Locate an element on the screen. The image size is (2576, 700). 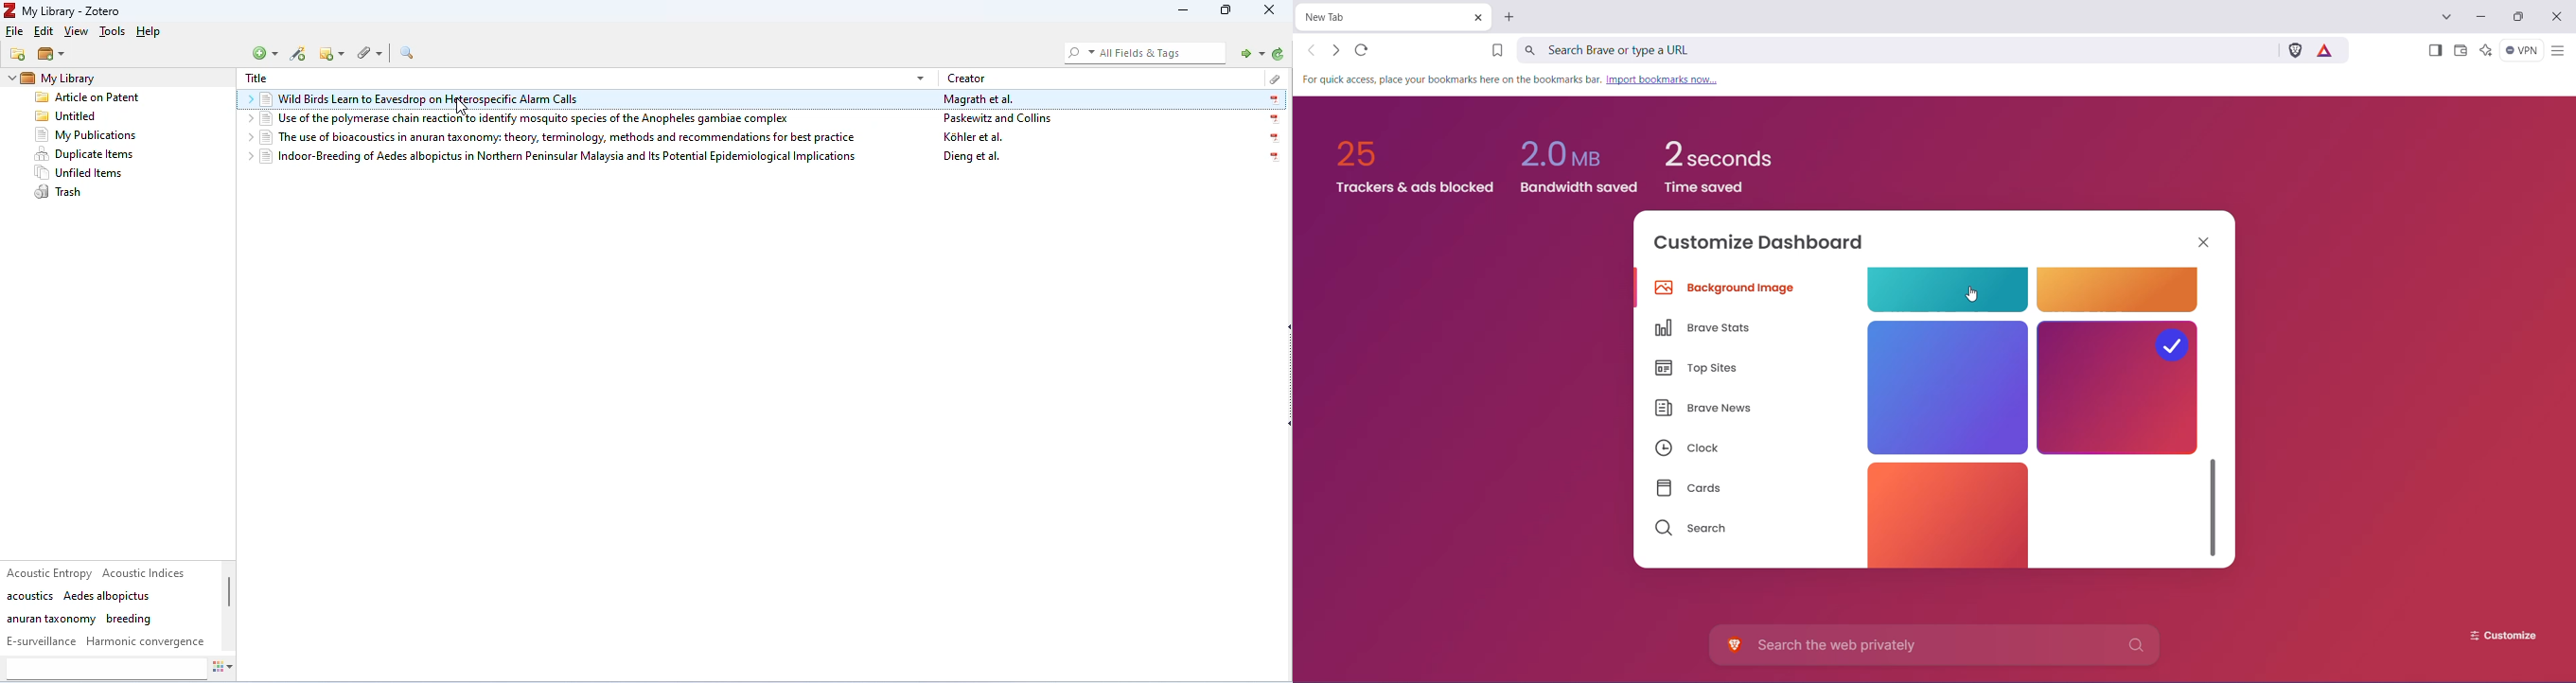
New Tab is located at coordinates (1511, 17).